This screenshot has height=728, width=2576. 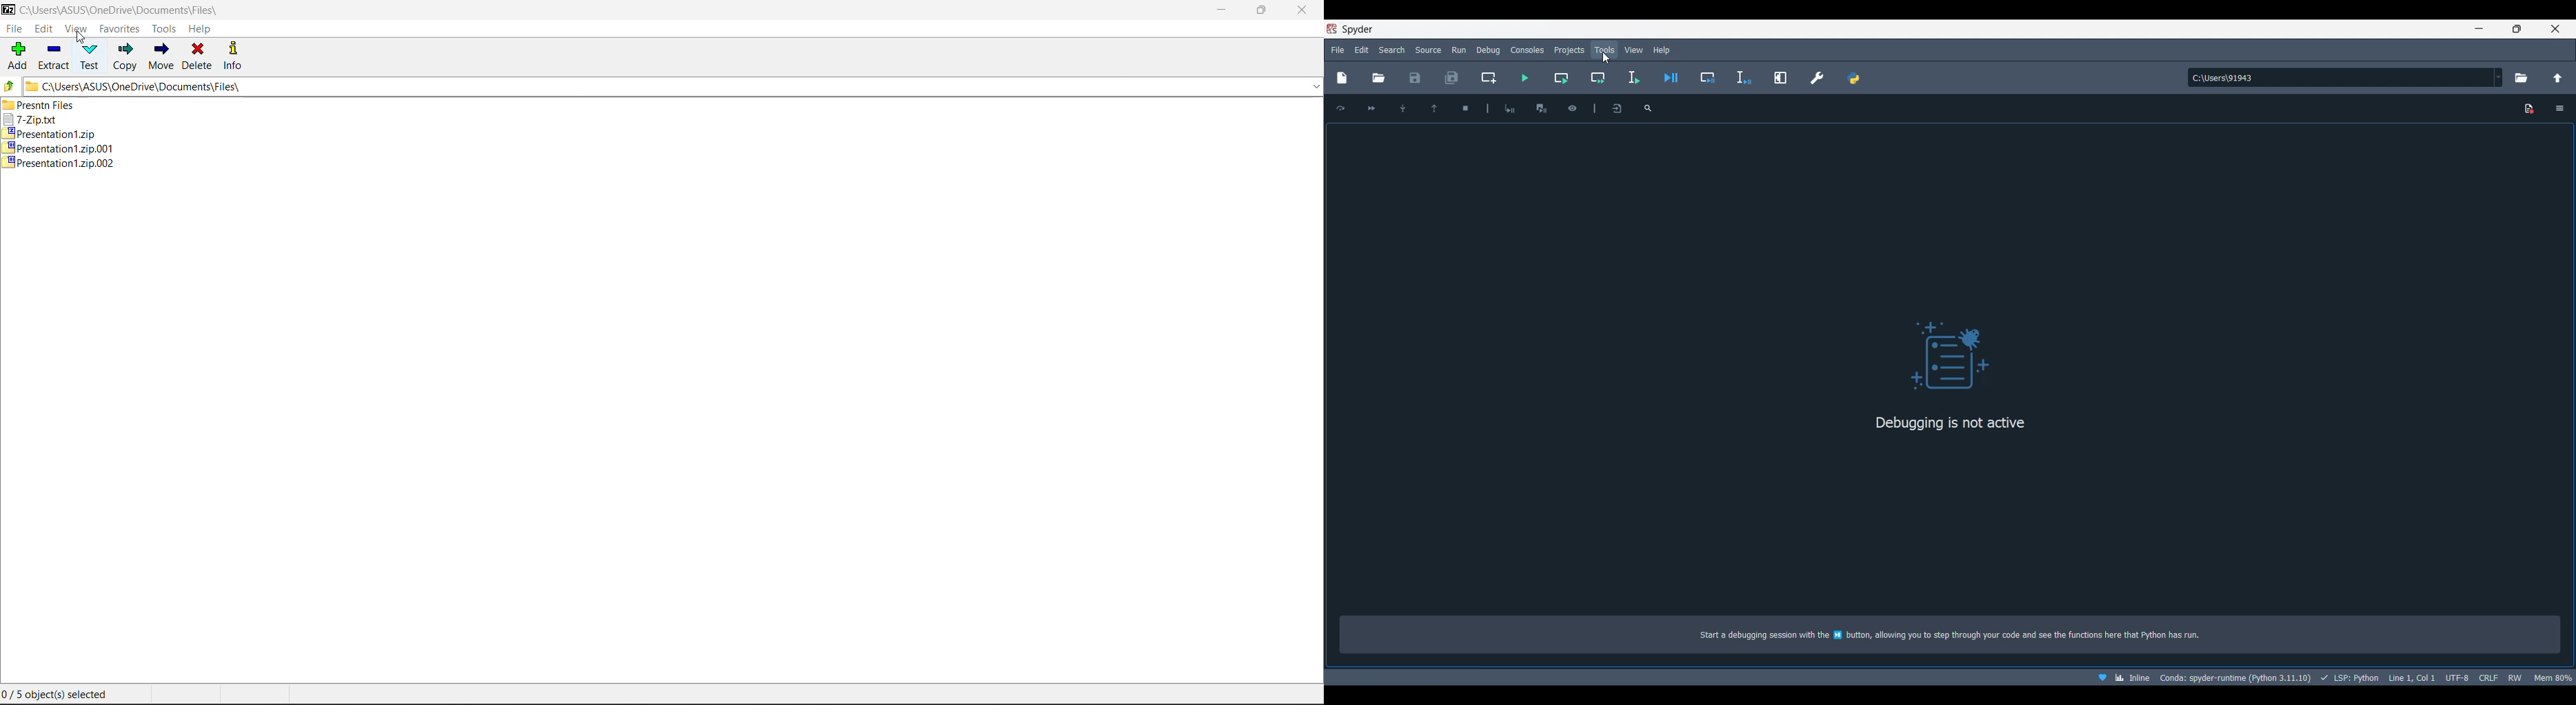 What do you see at coordinates (1463, 106) in the screenshot?
I see `stop` at bounding box center [1463, 106].